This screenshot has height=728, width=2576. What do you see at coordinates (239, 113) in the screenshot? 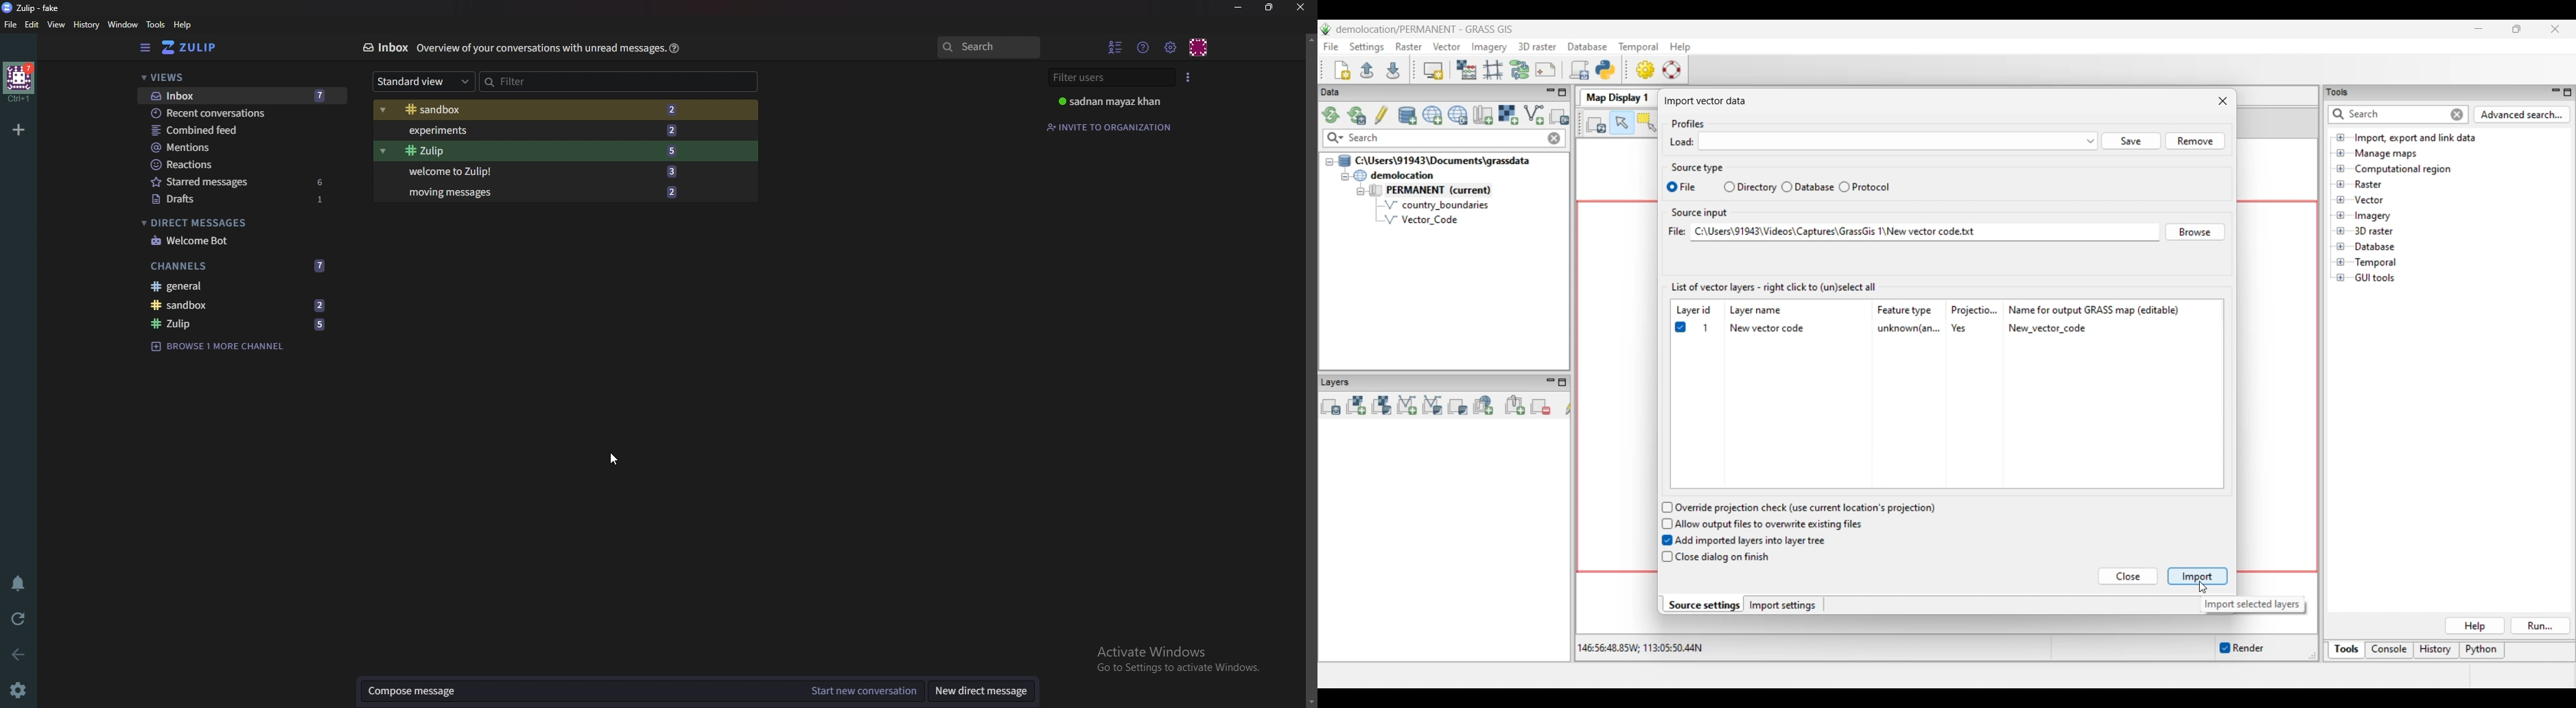
I see `Recent conversations` at bounding box center [239, 113].